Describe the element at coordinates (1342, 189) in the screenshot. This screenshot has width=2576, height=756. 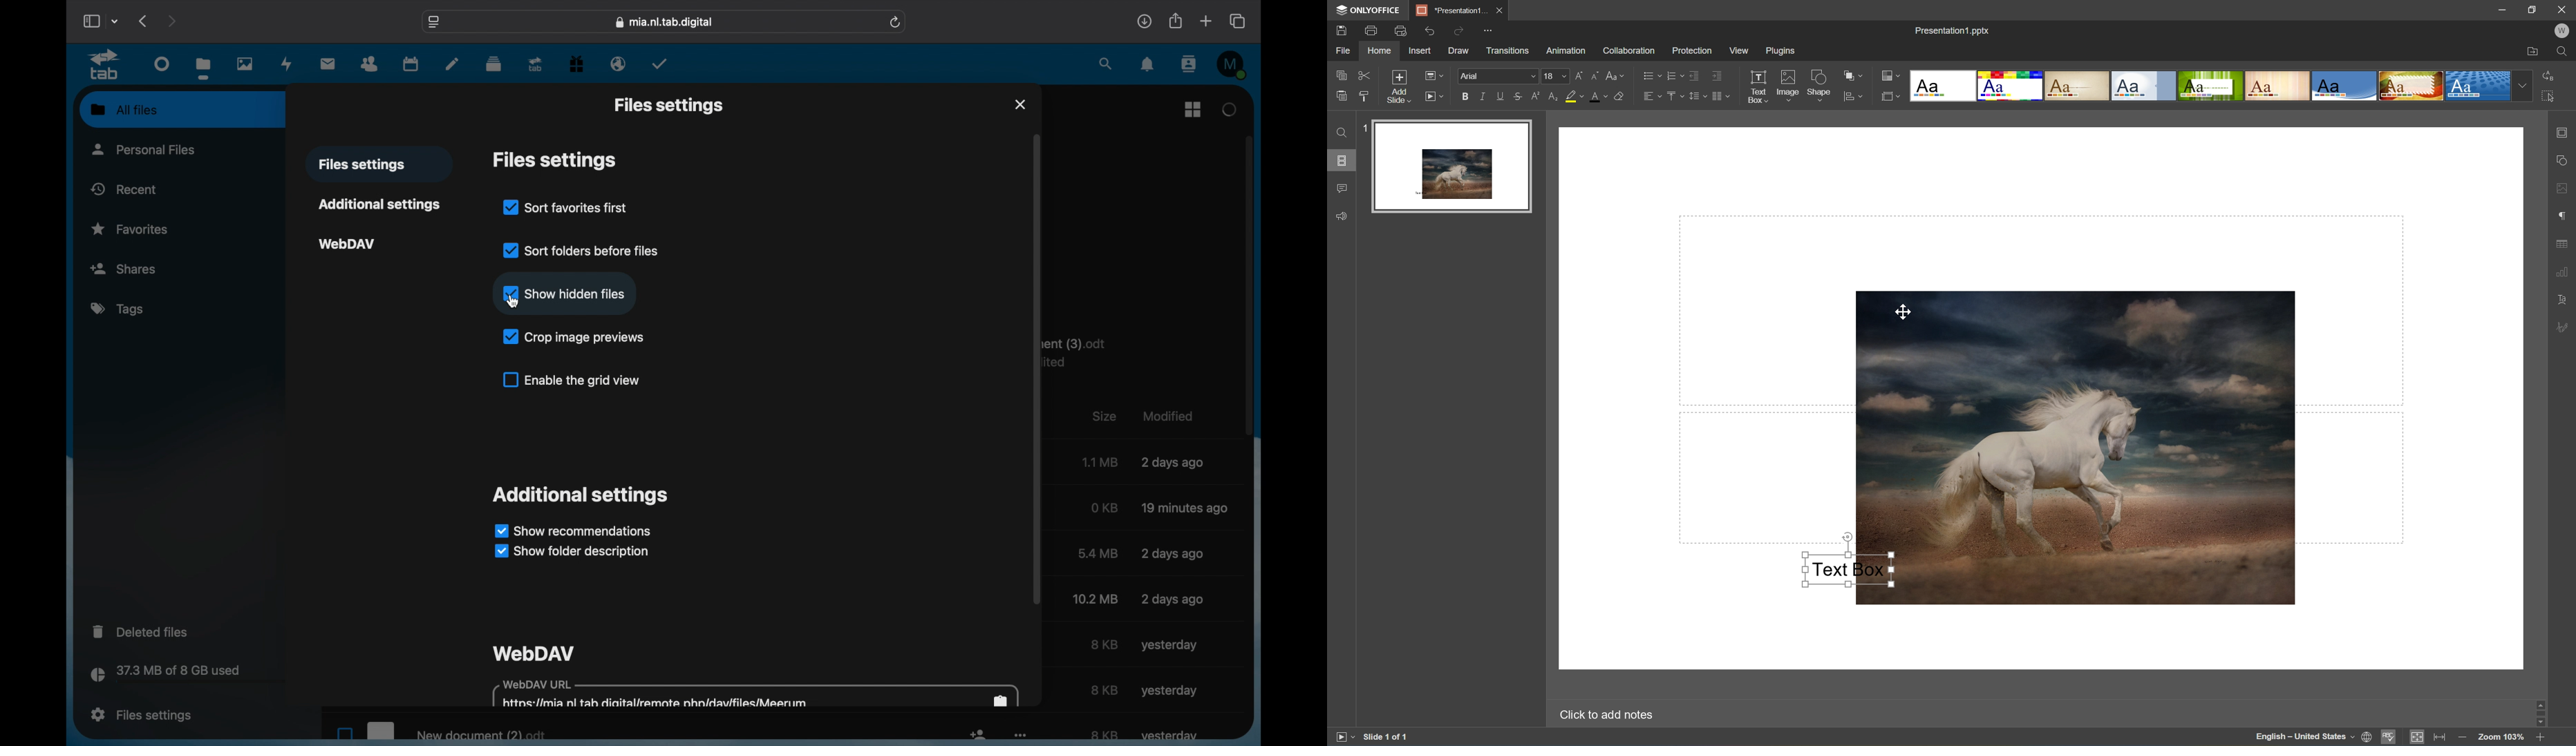
I see `Comments` at that location.